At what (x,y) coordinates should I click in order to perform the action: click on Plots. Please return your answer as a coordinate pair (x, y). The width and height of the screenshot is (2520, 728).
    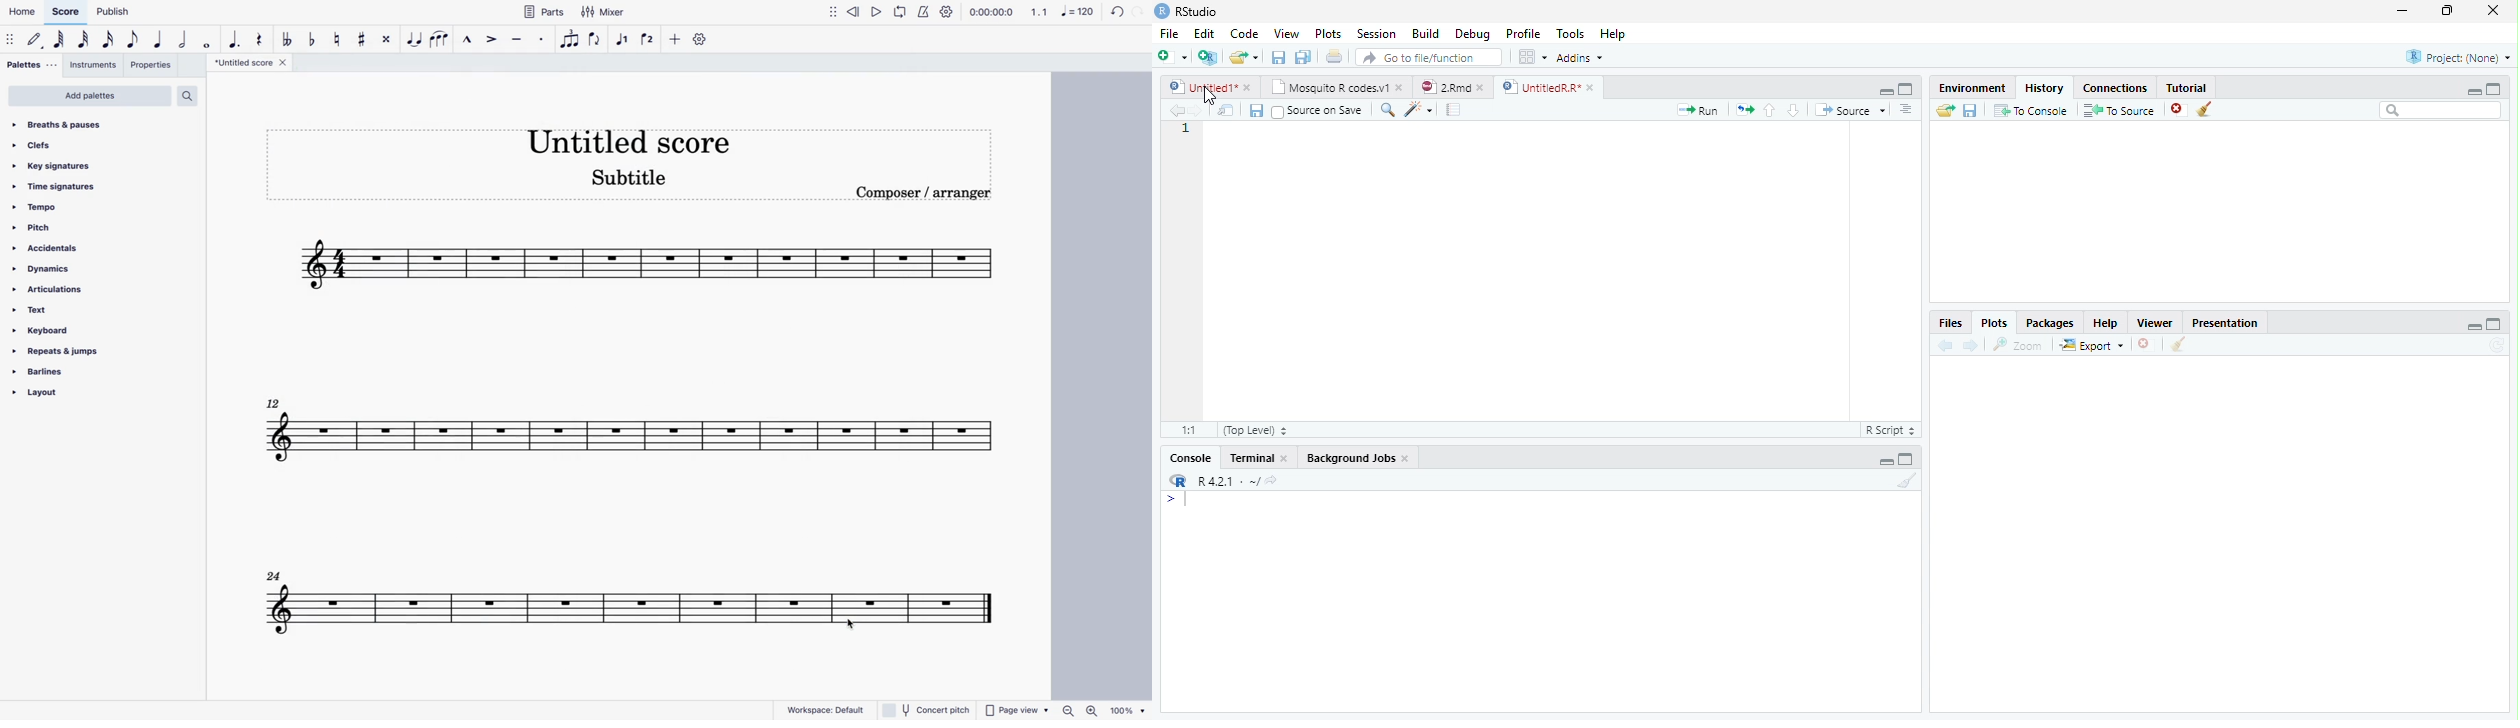
    Looking at the image, I should click on (1327, 33).